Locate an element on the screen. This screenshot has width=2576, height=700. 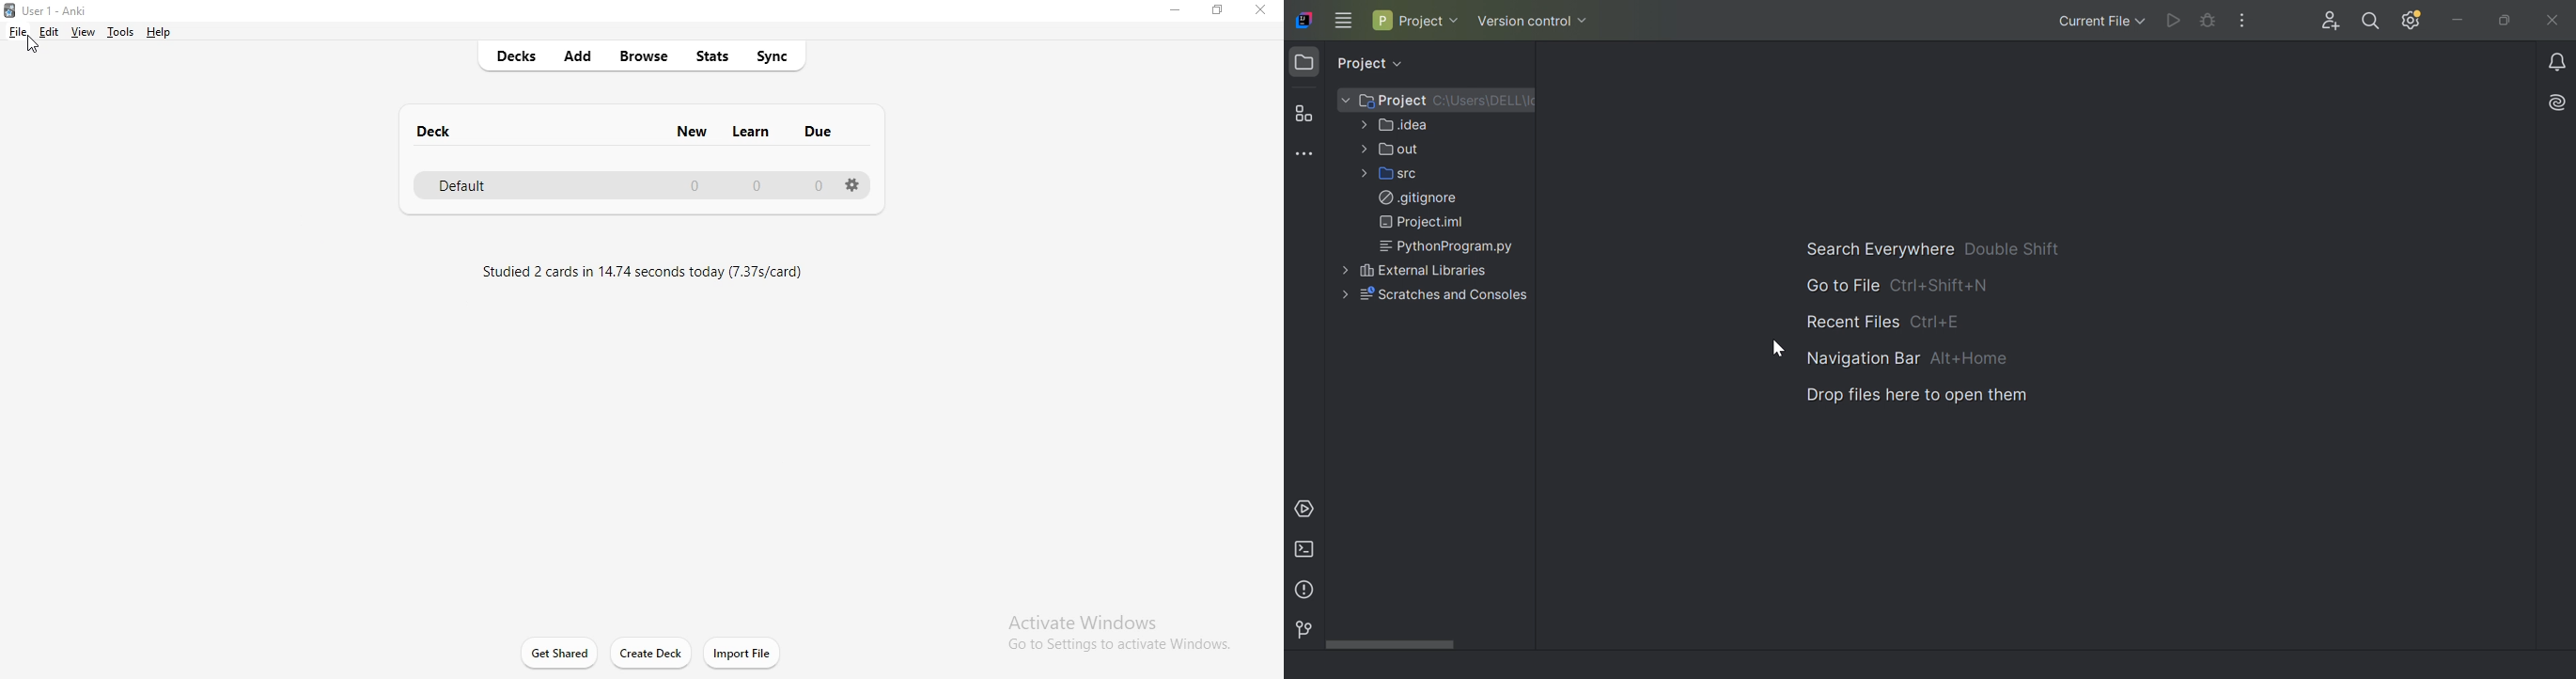
add is located at coordinates (582, 55).